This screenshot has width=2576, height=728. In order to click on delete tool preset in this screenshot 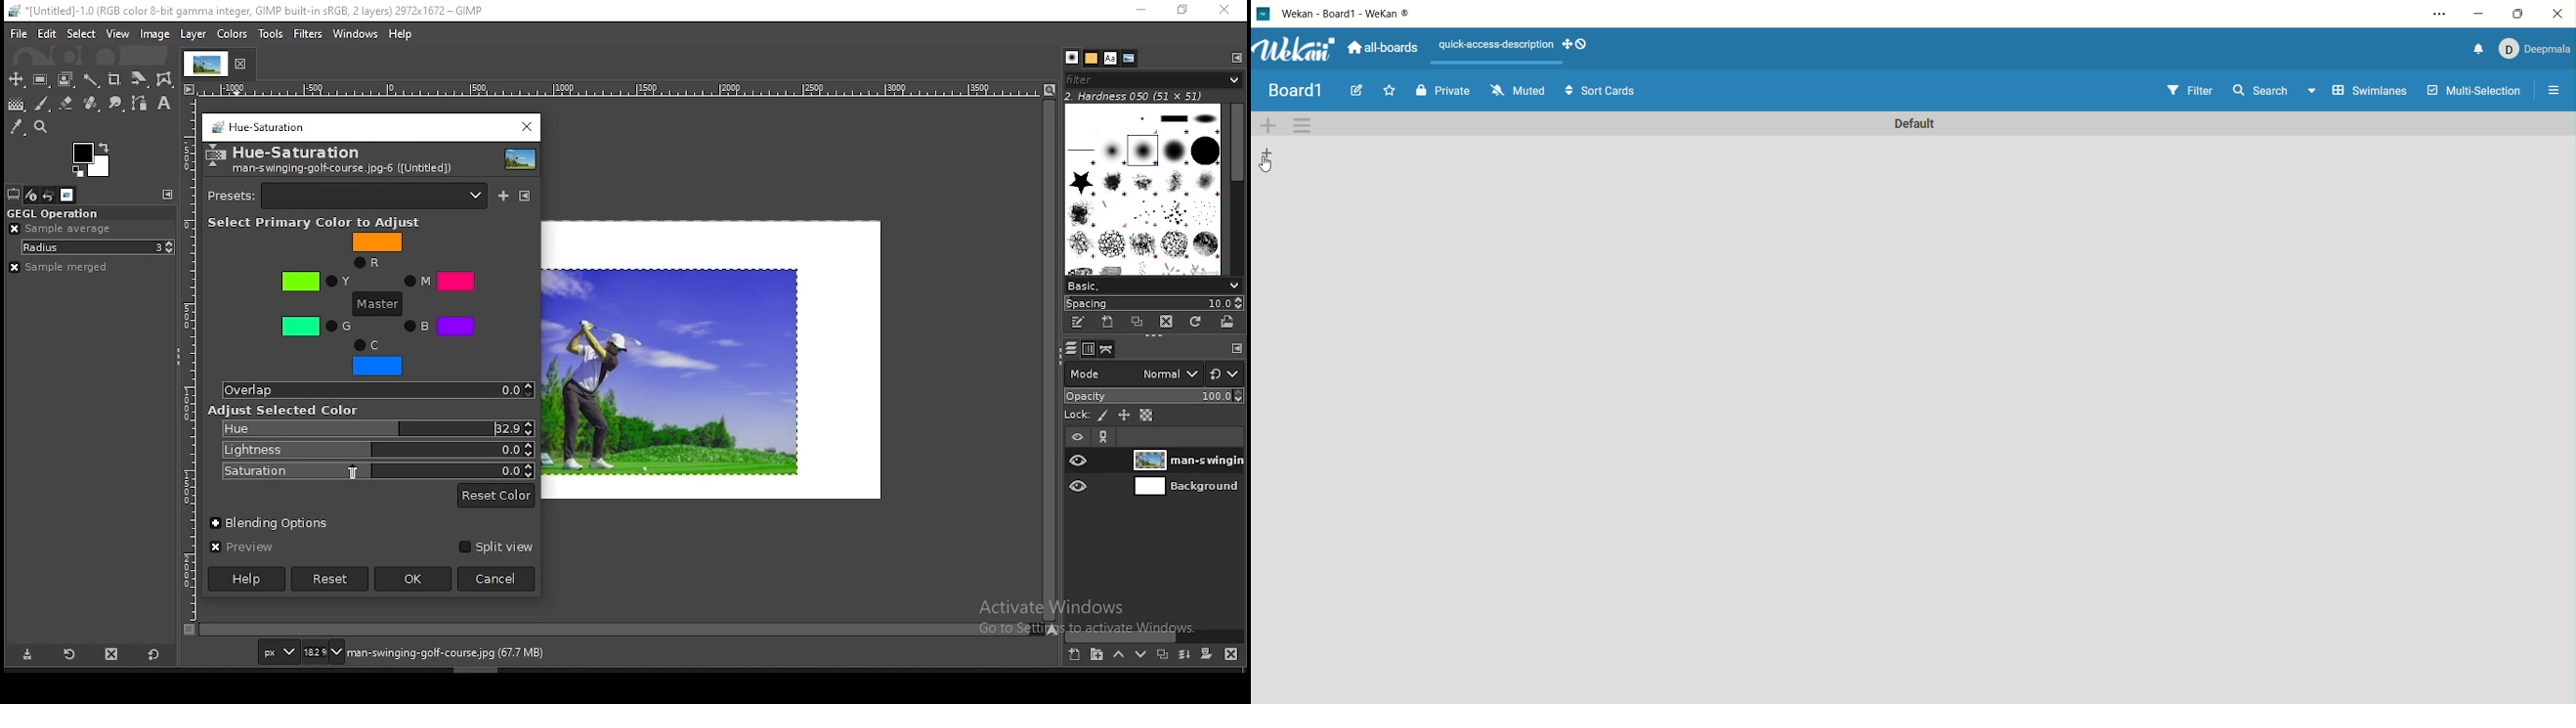, I will do `click(110, 655)`.